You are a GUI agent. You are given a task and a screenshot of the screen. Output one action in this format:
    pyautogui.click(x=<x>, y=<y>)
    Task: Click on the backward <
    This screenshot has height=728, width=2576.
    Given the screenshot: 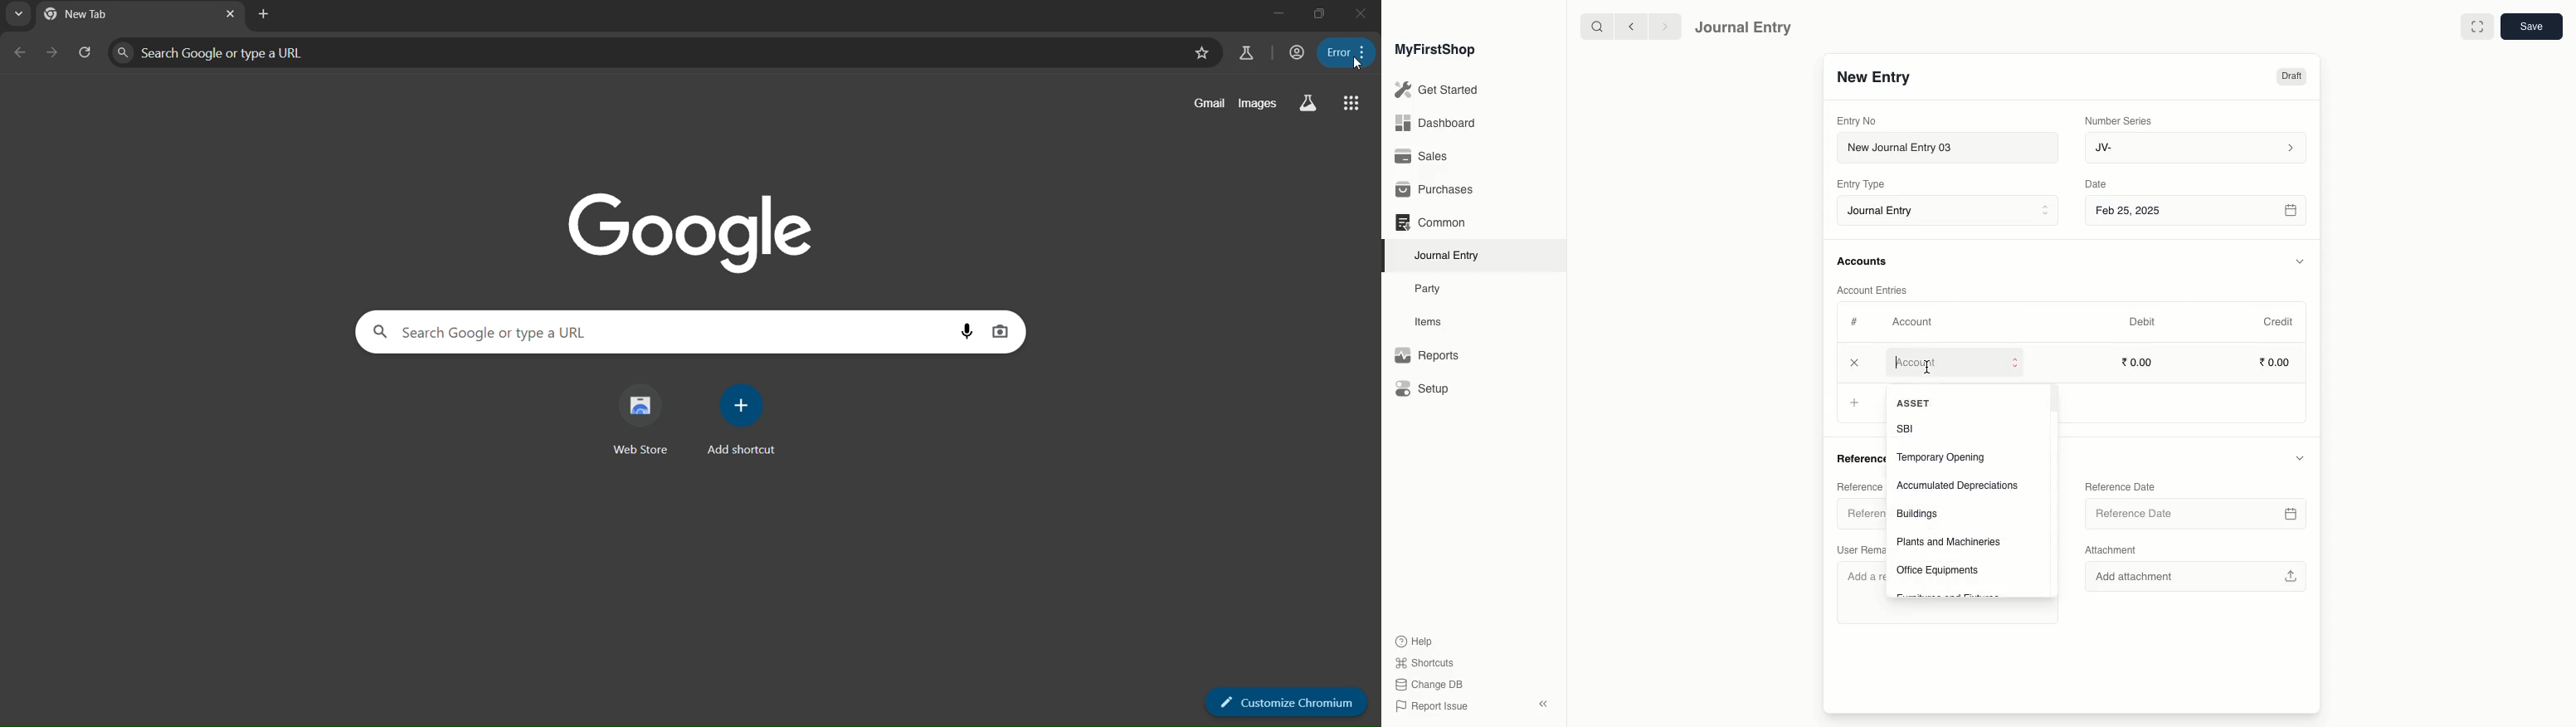 What is the action you would take?
    pyautogui.click(x=1627, y=27)
    